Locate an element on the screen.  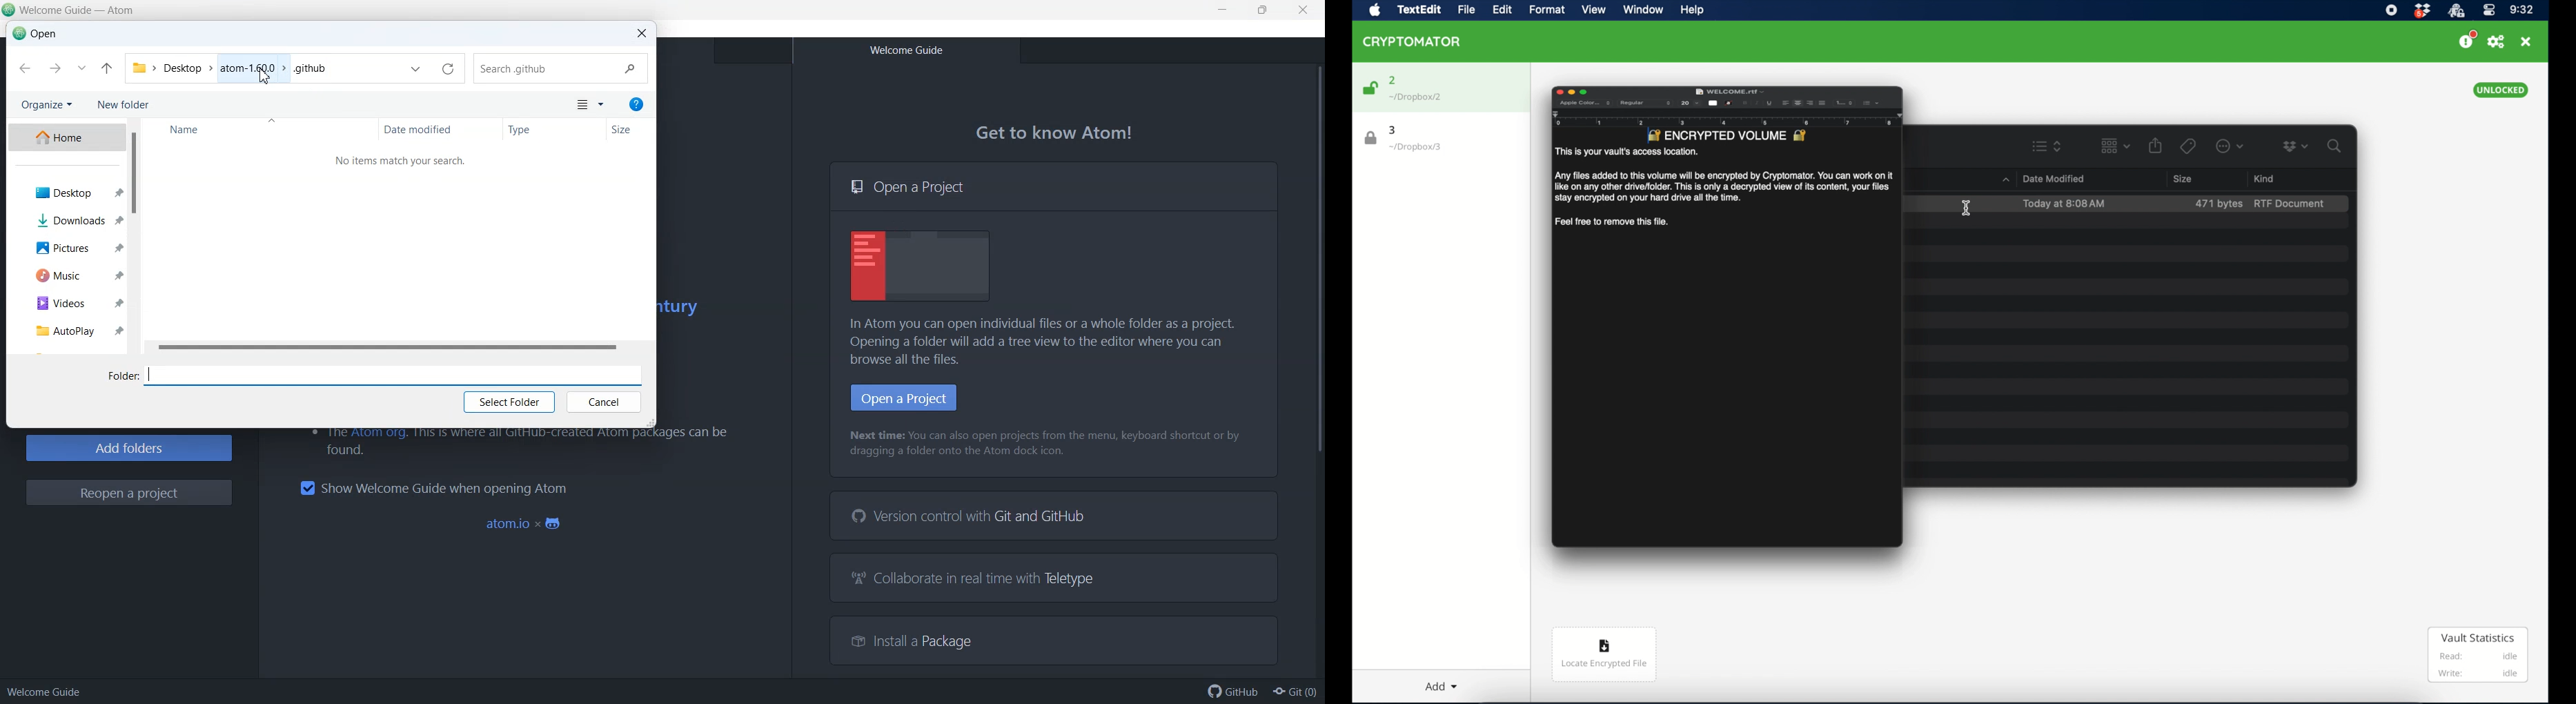
Get Help is located at coordinates (636, 104).